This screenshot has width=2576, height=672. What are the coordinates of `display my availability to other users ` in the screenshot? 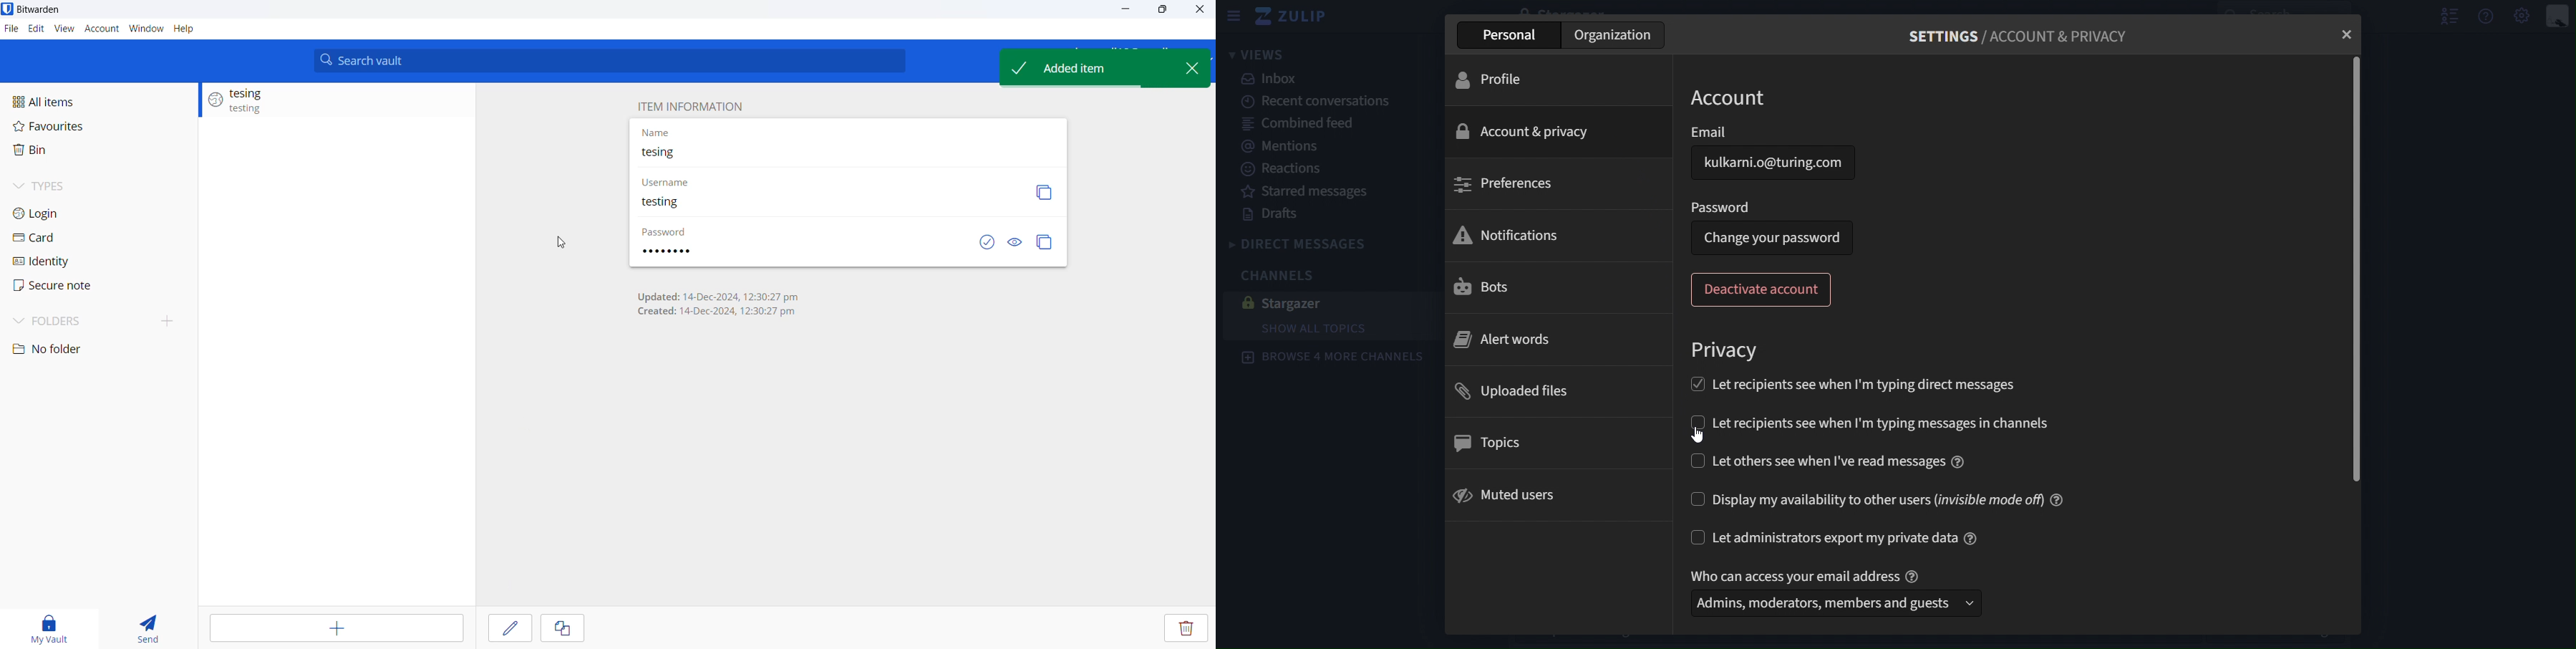 It's located at (1873, 500).